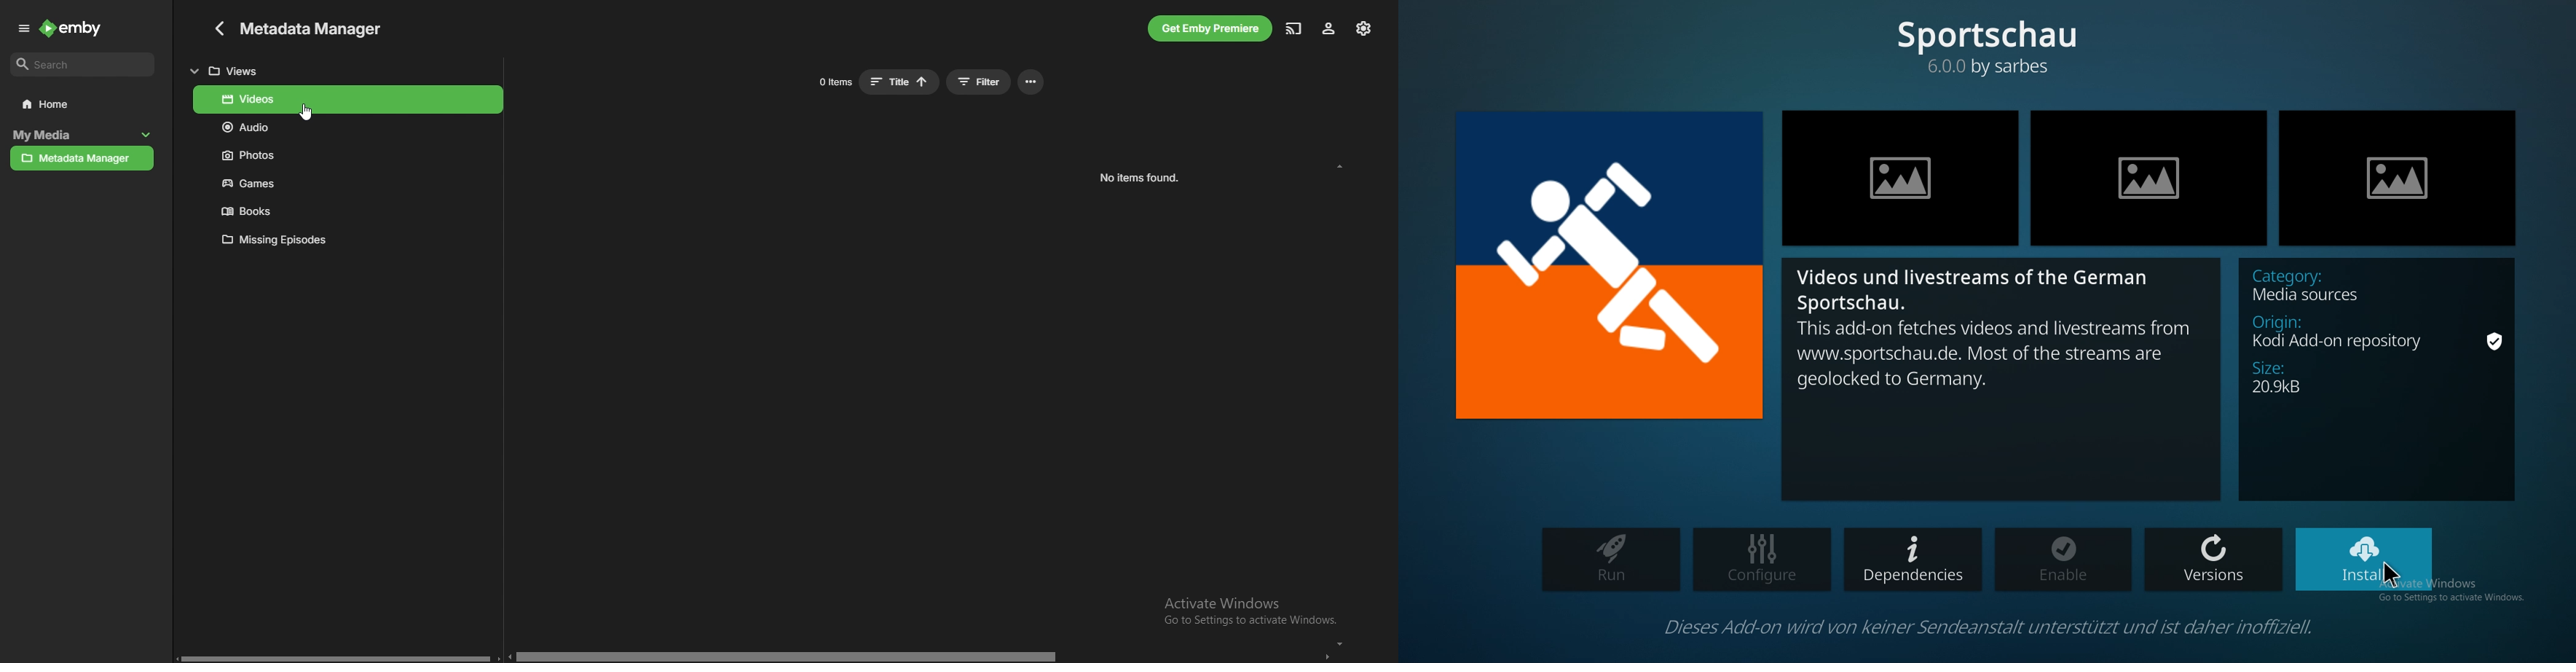  I want to click on dependencies, so click(1913, 559).